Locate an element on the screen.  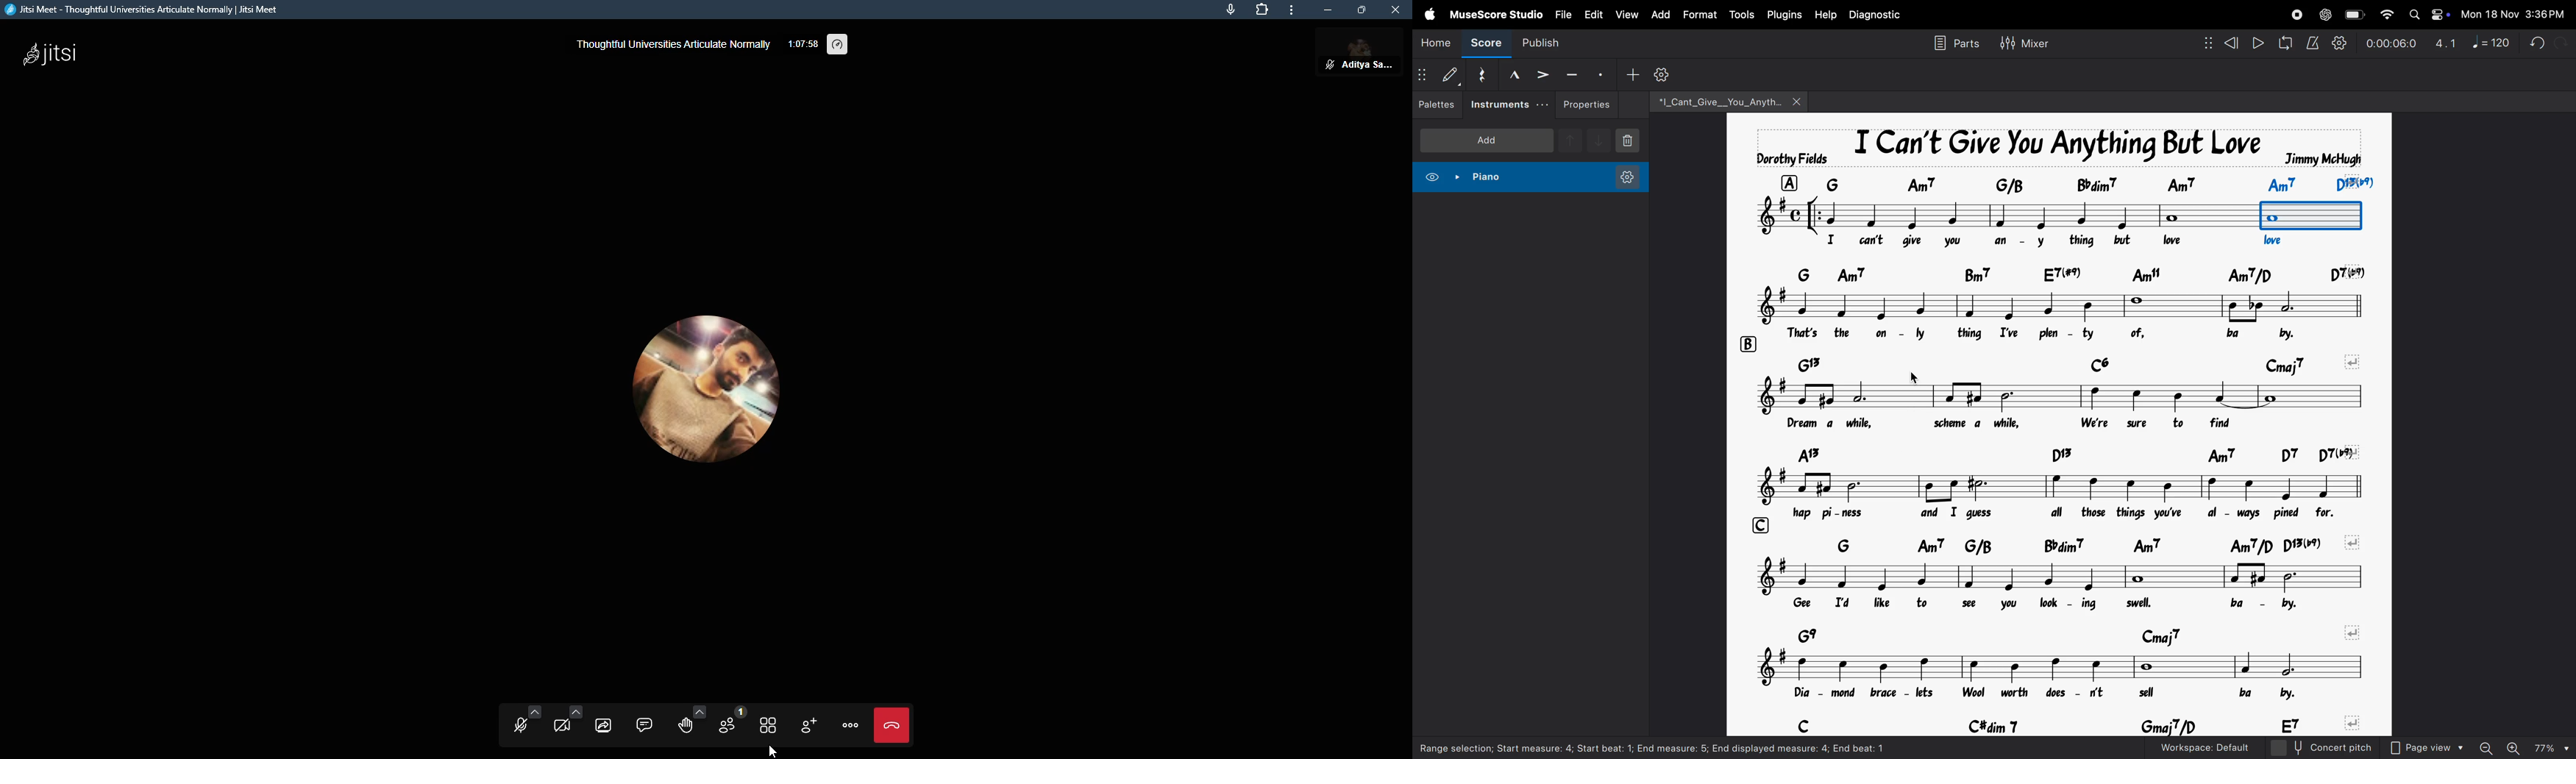
metronome is located at coordinates (2313, 43).